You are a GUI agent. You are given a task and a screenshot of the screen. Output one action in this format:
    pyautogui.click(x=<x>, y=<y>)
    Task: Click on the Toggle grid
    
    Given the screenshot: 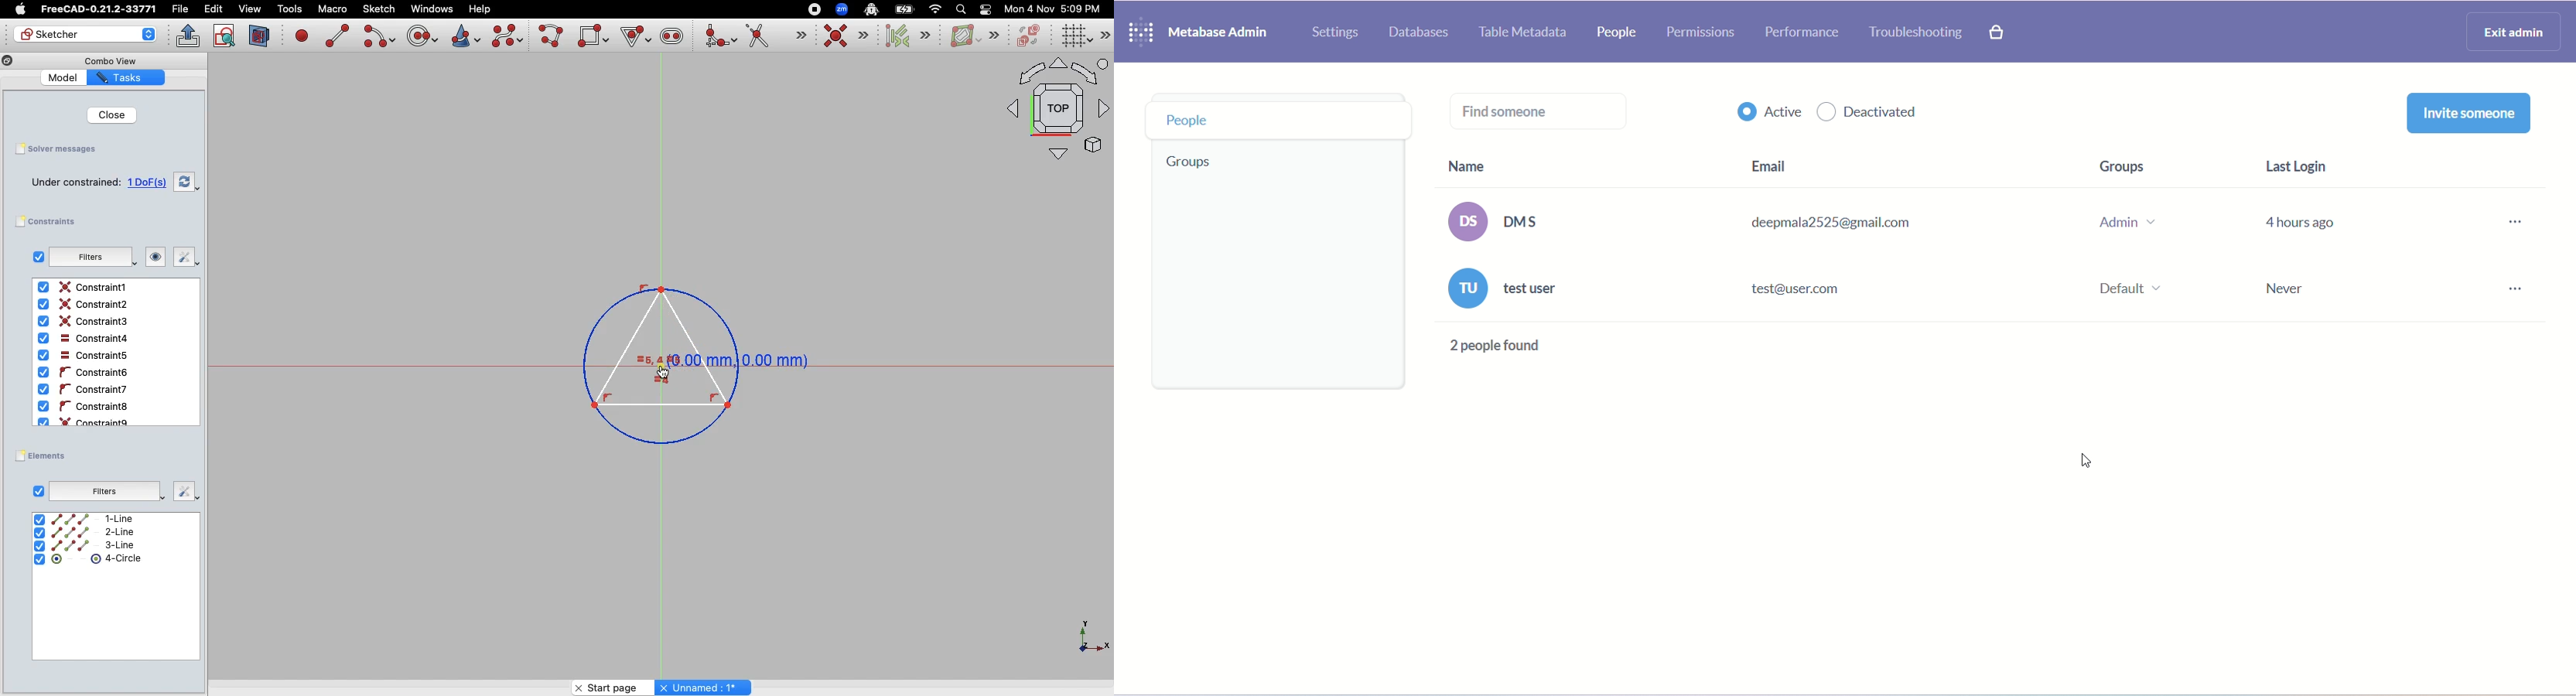 What is the action you would take?
    pyautogui.click(x=1074, y=36)
    